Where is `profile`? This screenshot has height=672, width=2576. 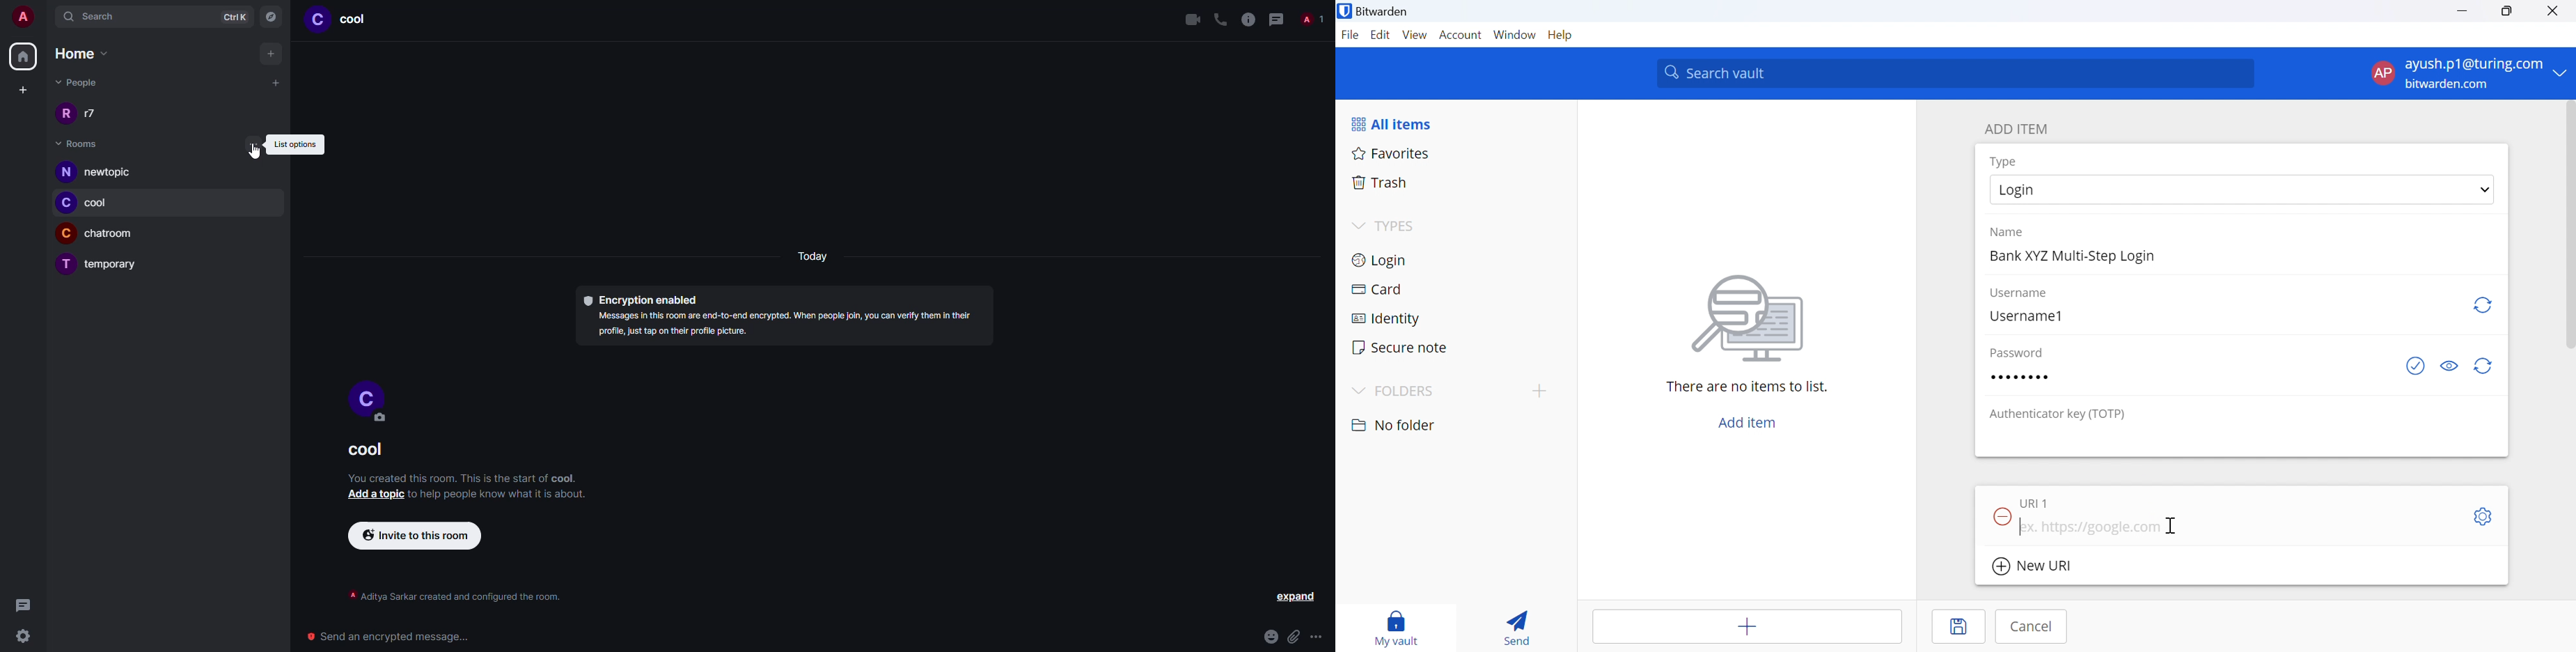 profile is located at coordinates (65, 265).